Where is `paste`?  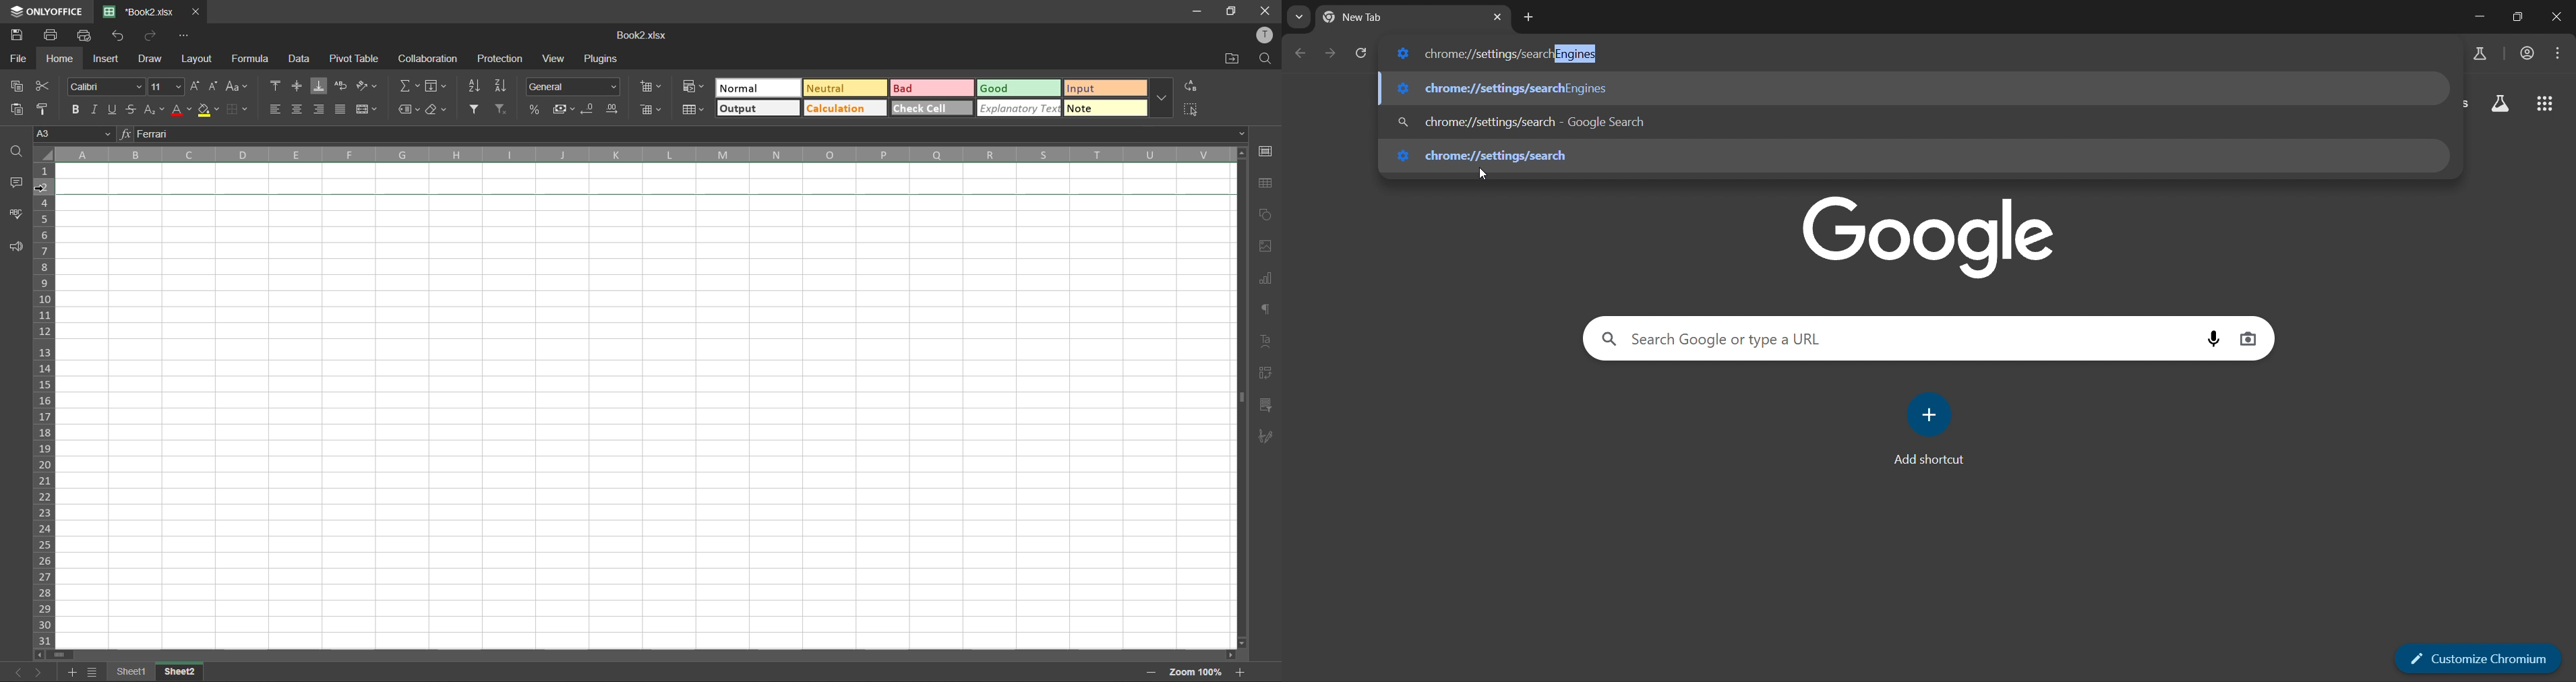 paste is located at coordinates (17, 110).